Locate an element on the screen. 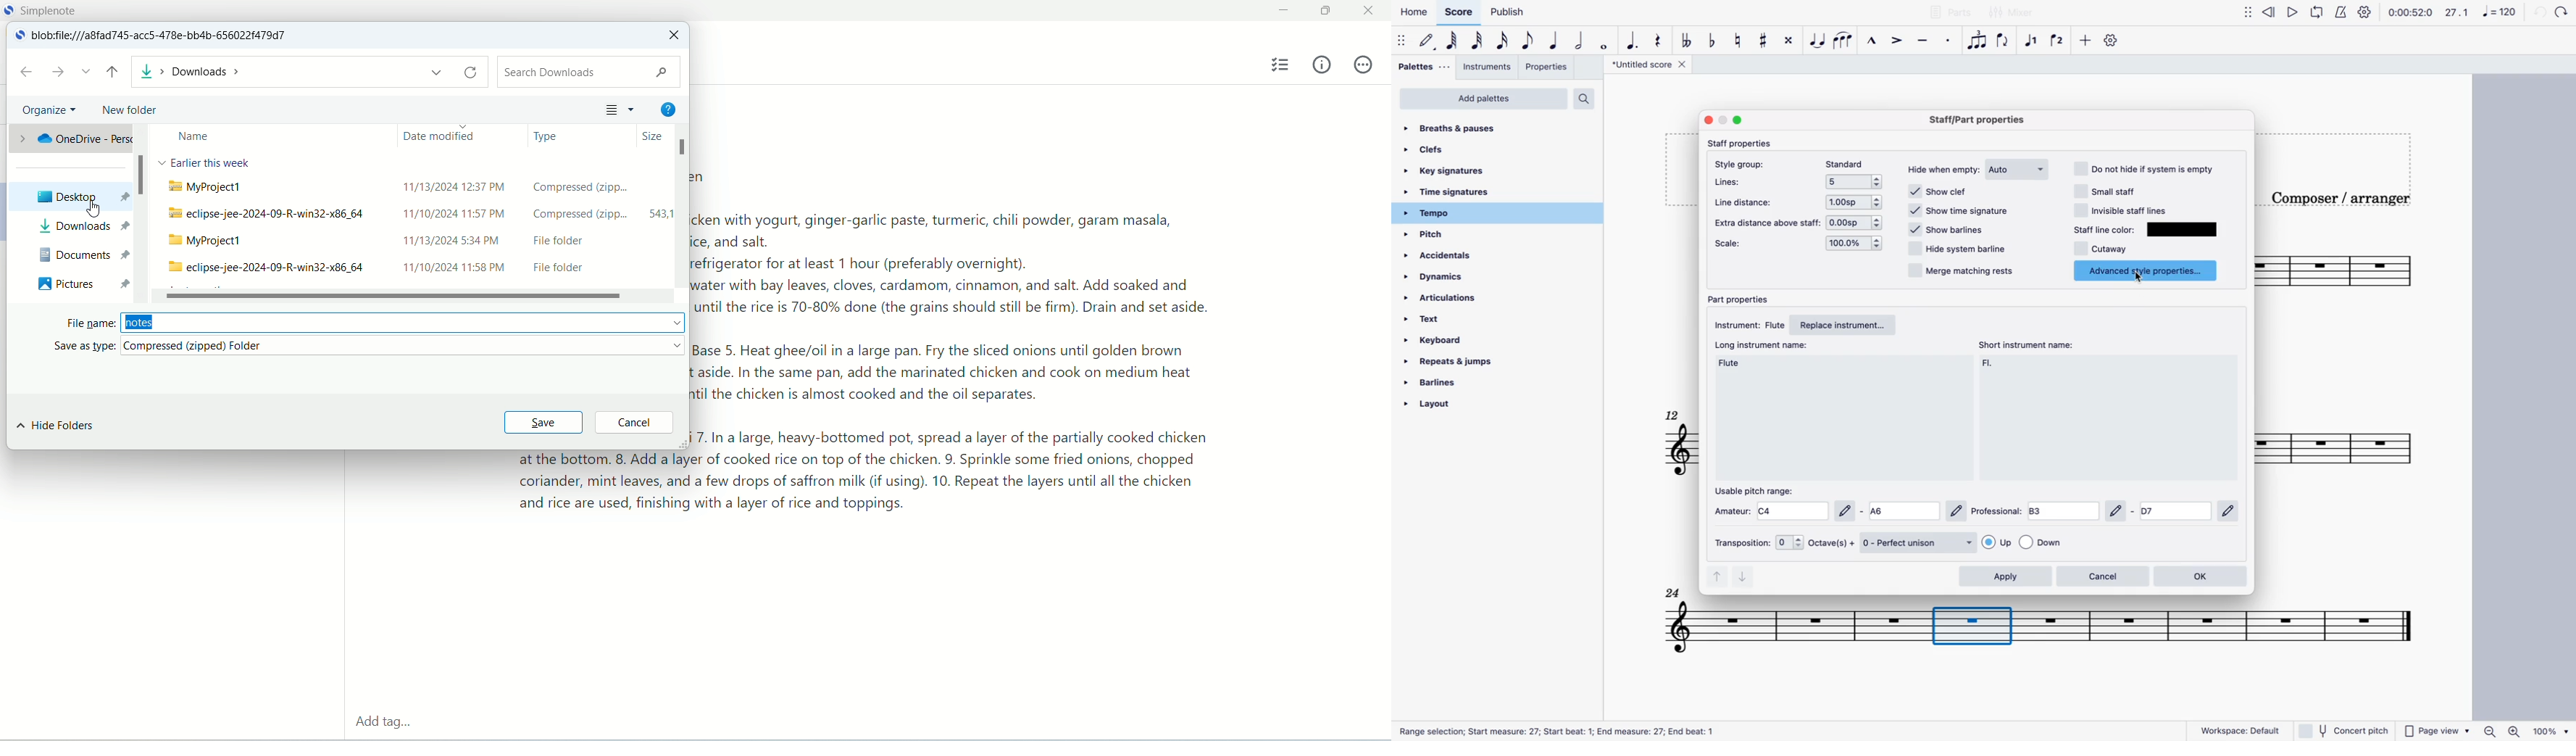 The height and width of the screenshot is (756, 2576). earlier this week is located at coordinates (203, 161).